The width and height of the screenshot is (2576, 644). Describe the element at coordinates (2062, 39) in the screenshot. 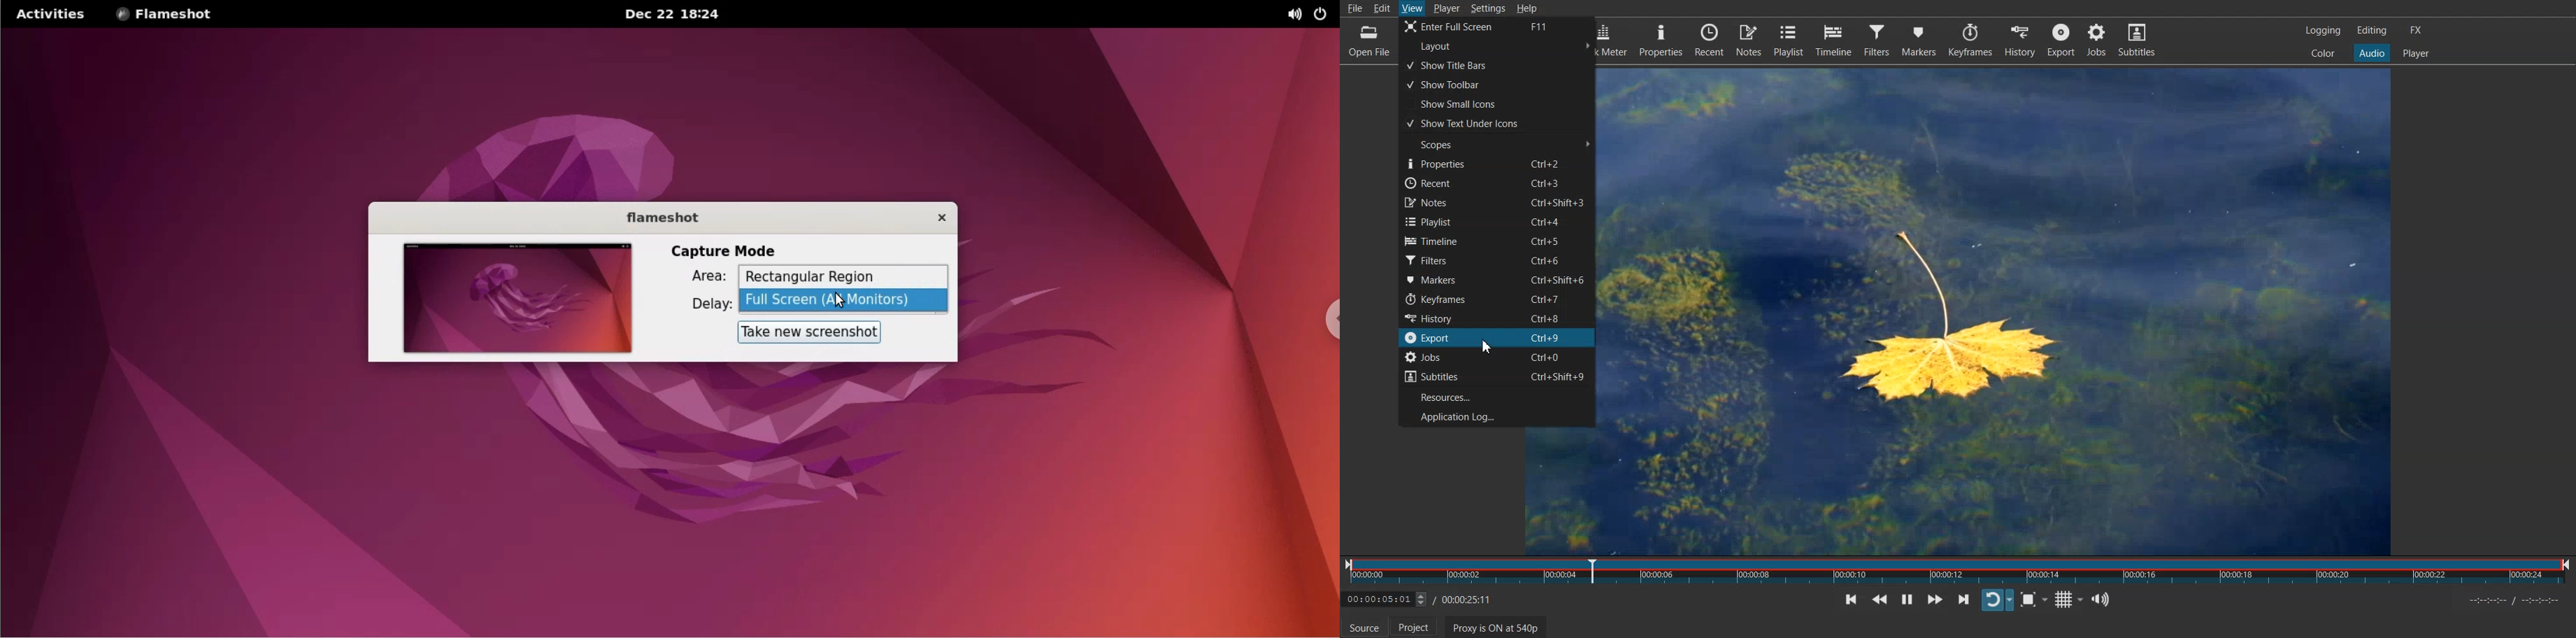

I see `Export` at that location.